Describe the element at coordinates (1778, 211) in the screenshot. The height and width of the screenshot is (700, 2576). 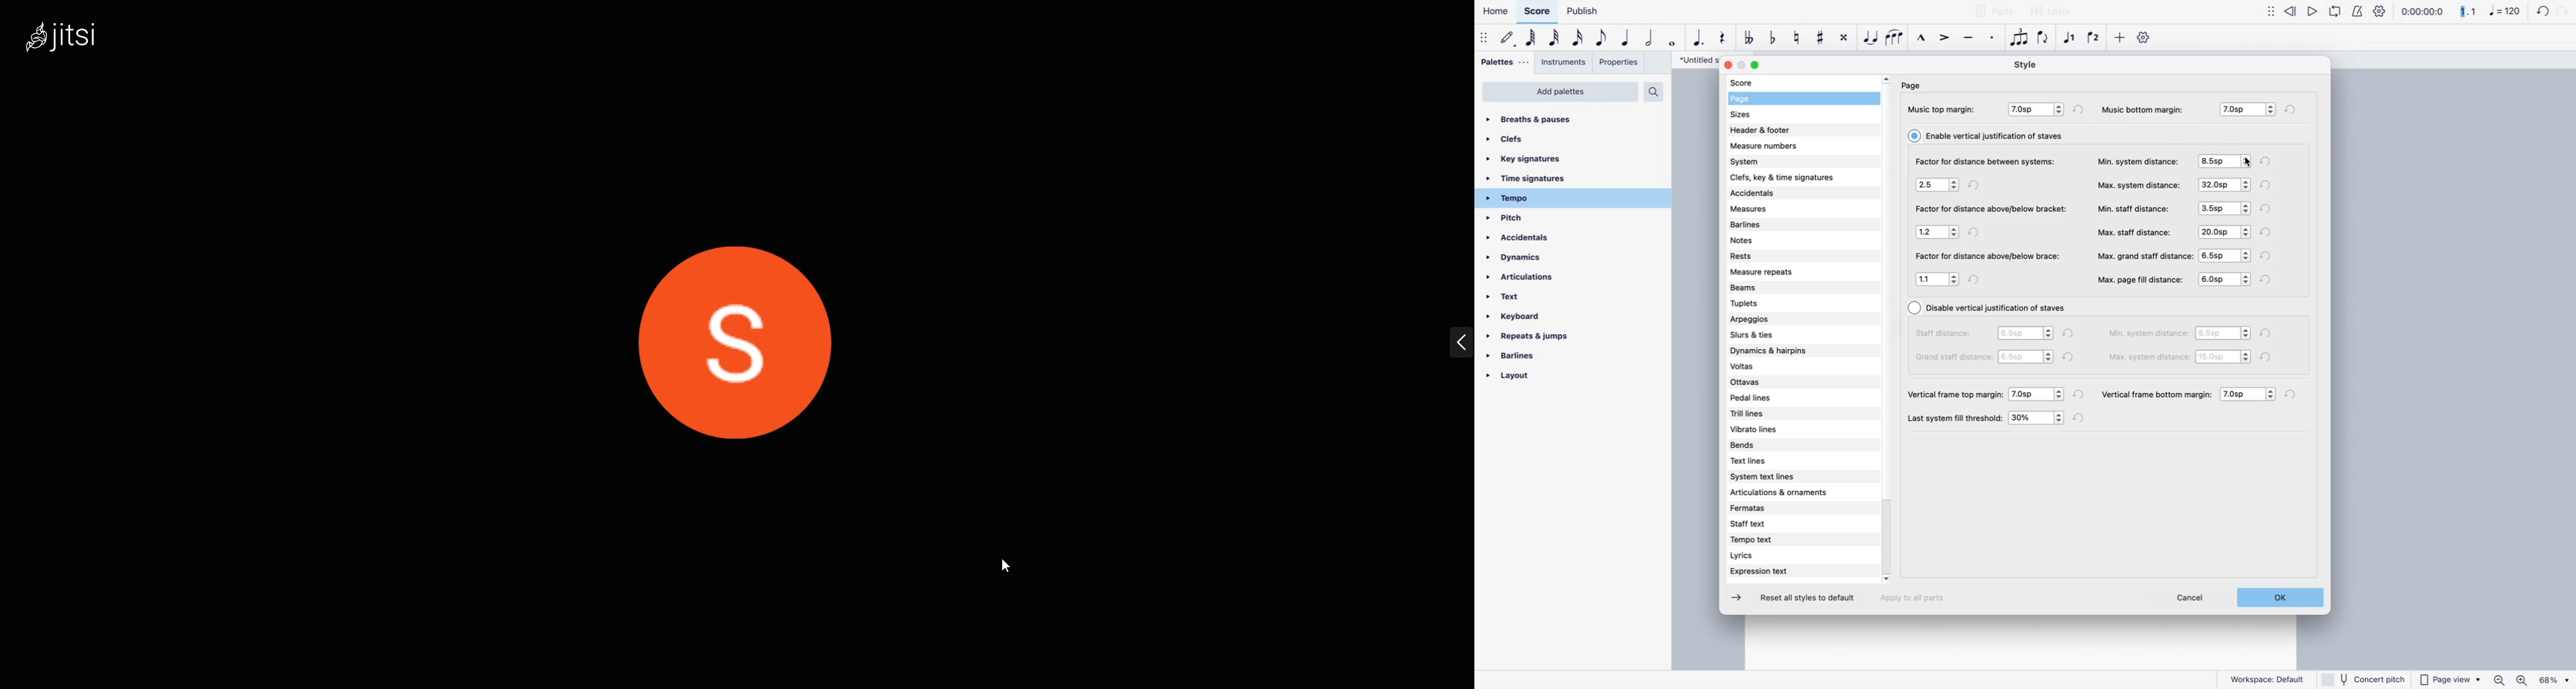
I see `measures` at that location.